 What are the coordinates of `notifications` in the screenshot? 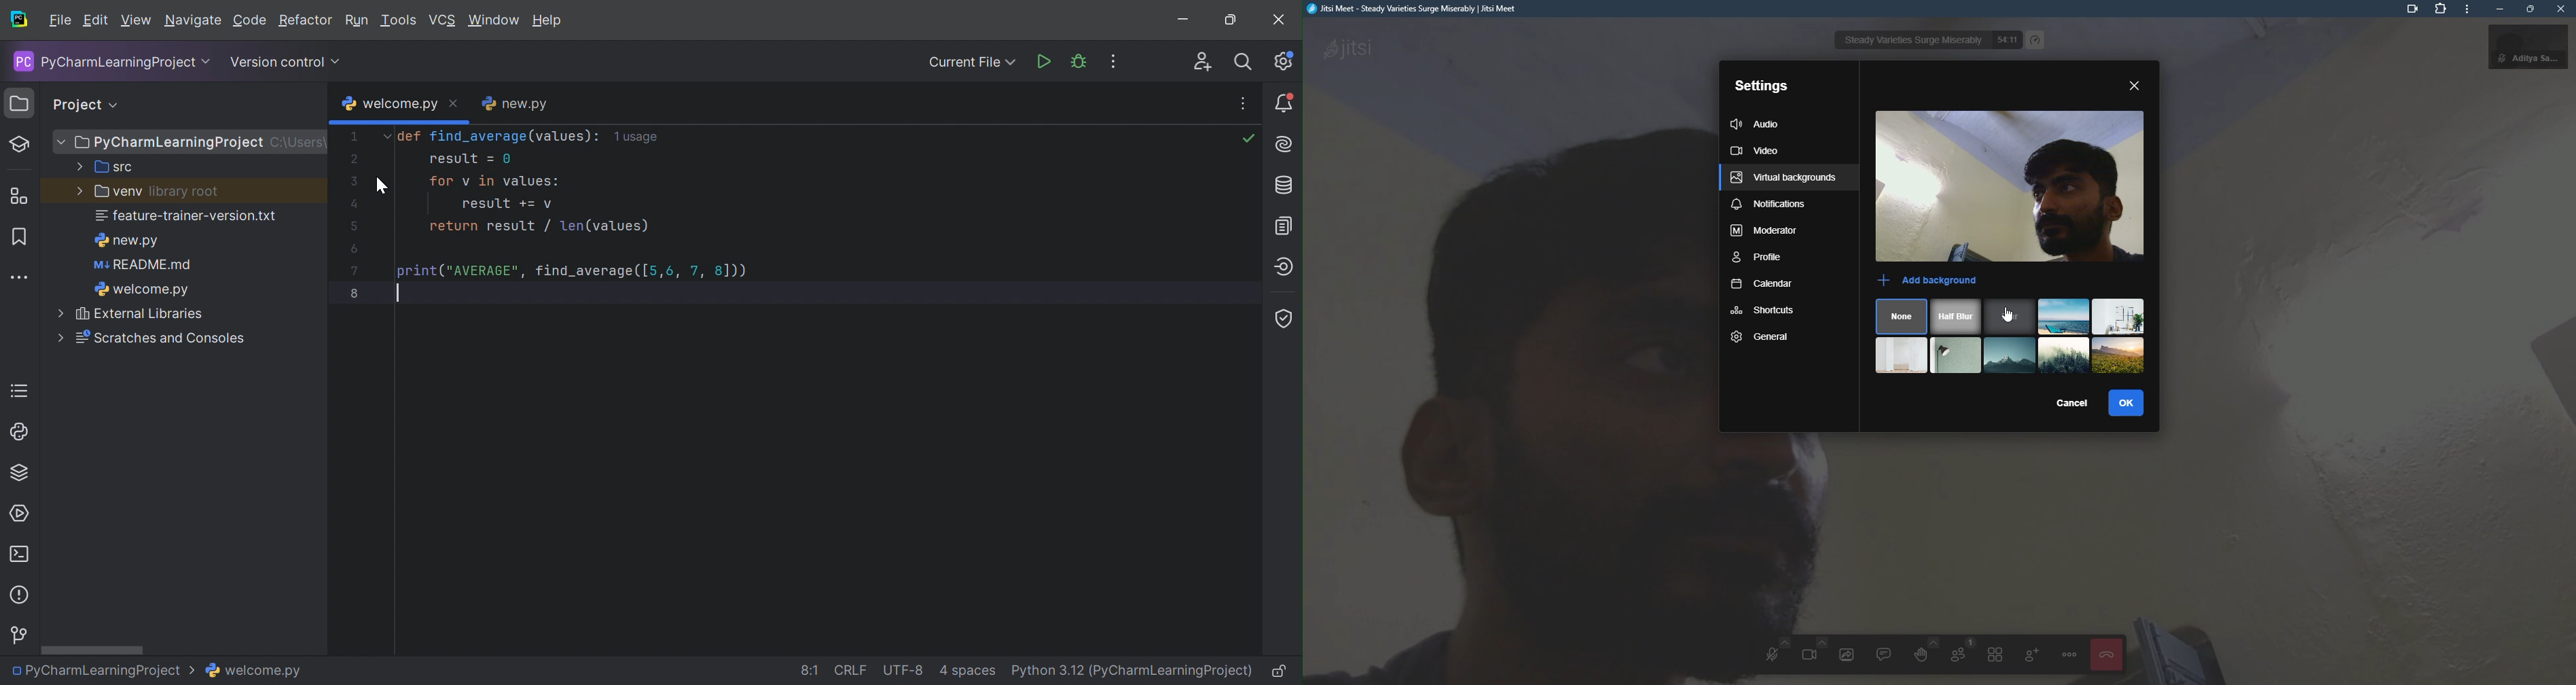 It's located at (1768, 206).